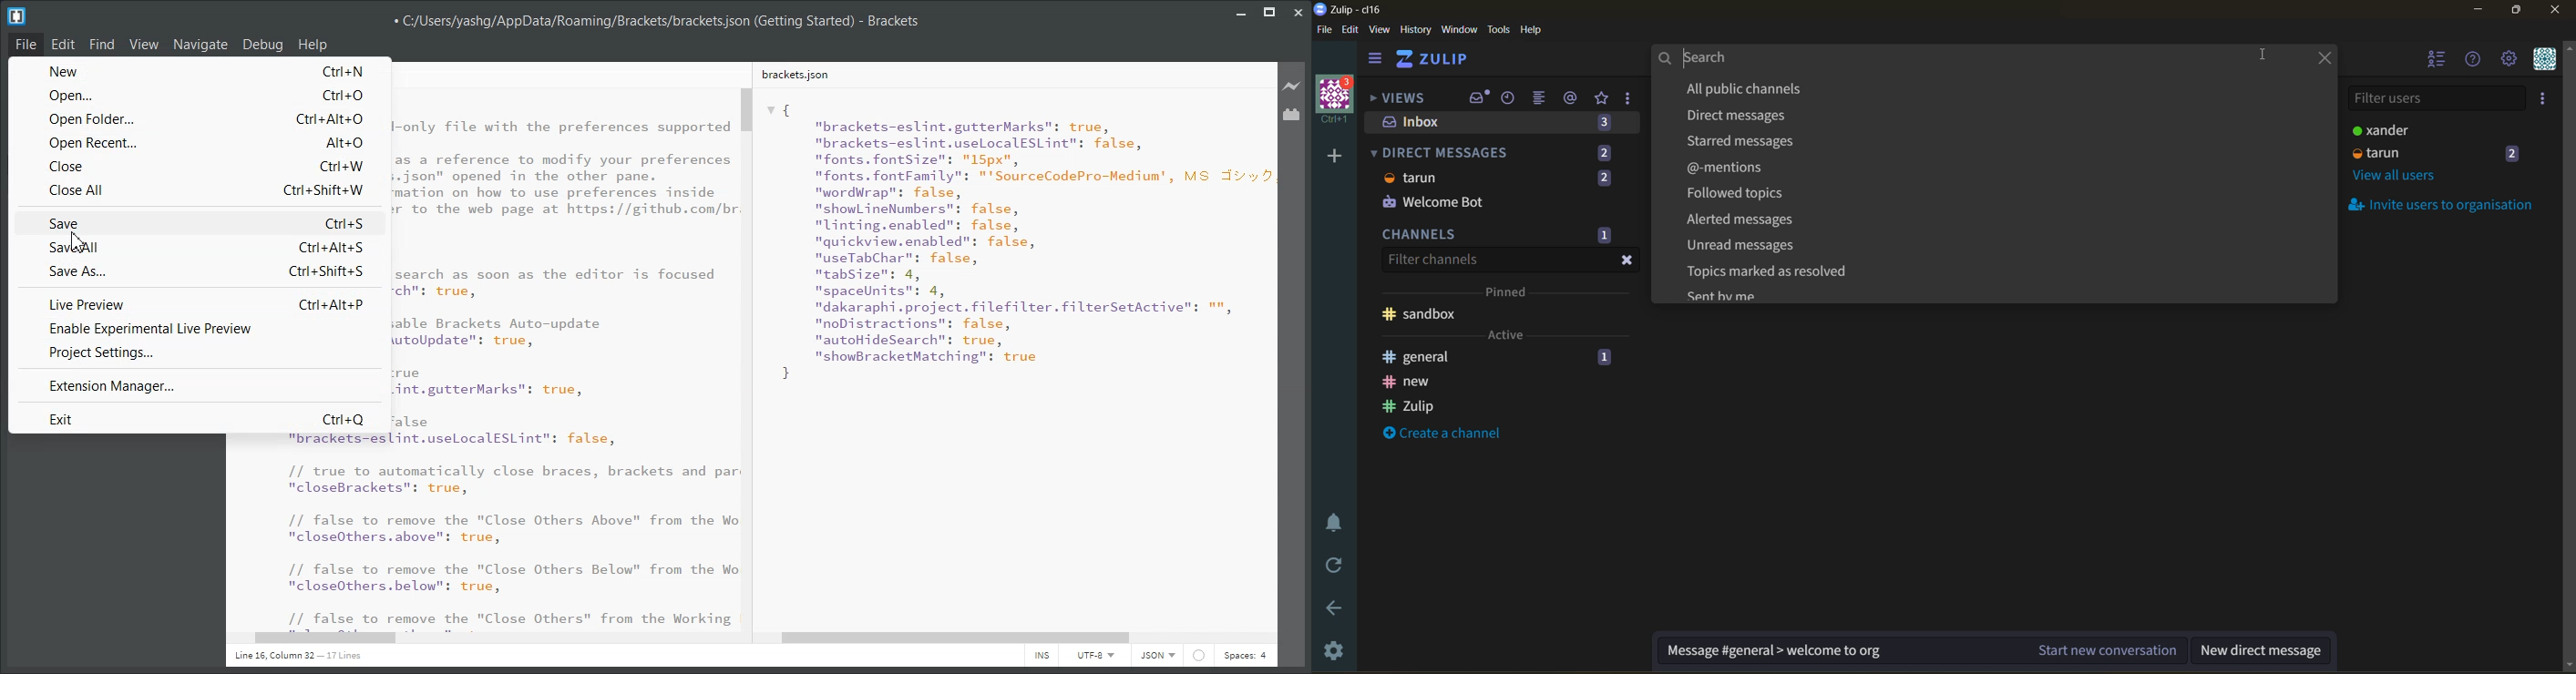 The image size is (2576, 700). Describe the element at coordinates (1692, 59) in the screenshot. I see `Search` at that location.